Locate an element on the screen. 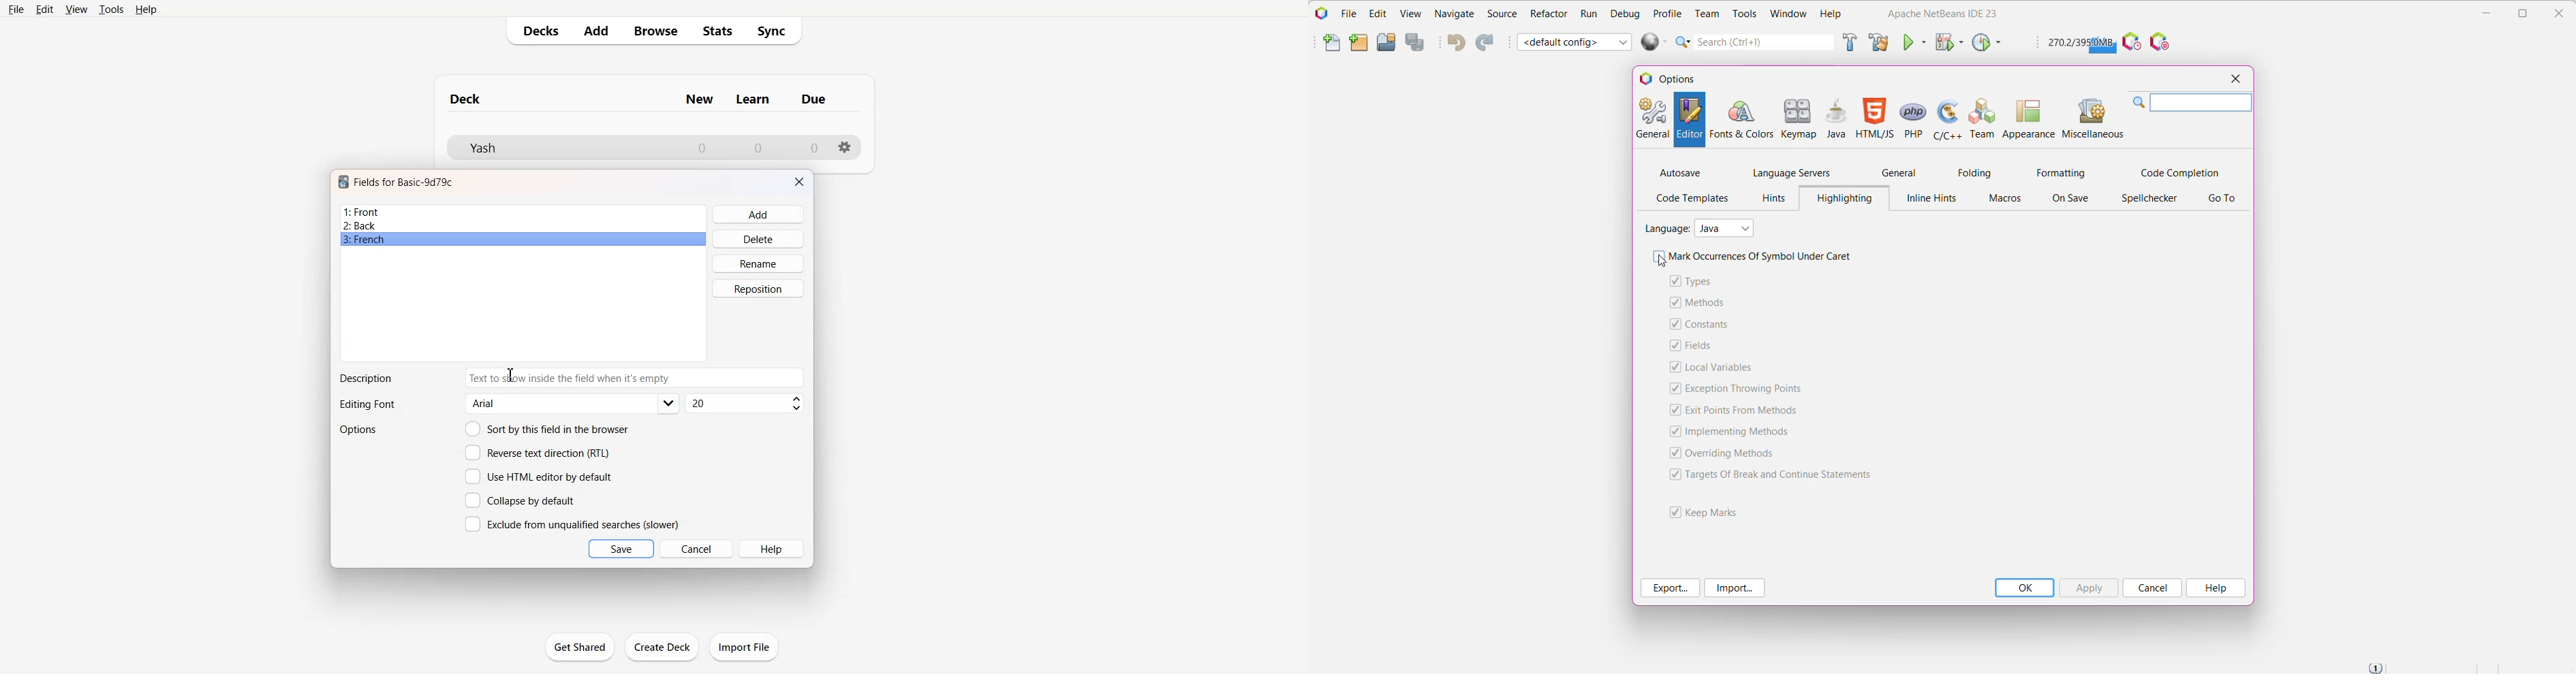  Add is located at coordinates (595, 31).